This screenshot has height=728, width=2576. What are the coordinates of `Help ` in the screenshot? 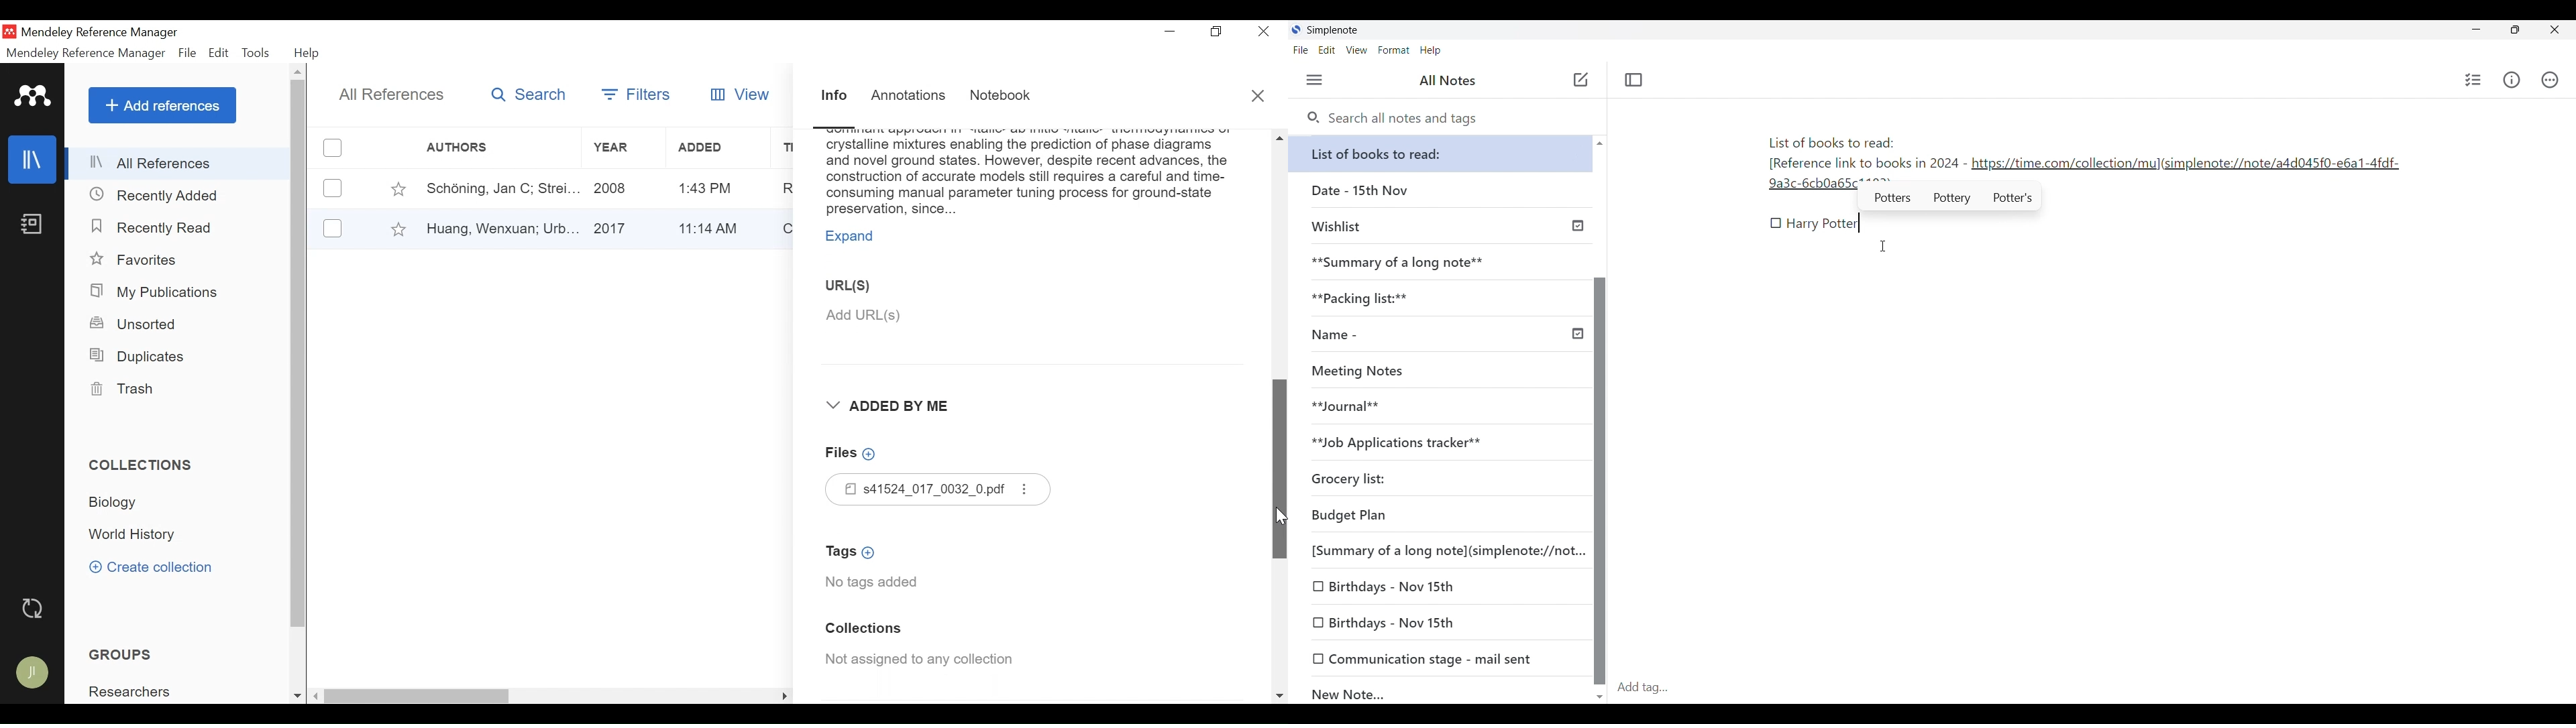 It's located at (1431, 51).